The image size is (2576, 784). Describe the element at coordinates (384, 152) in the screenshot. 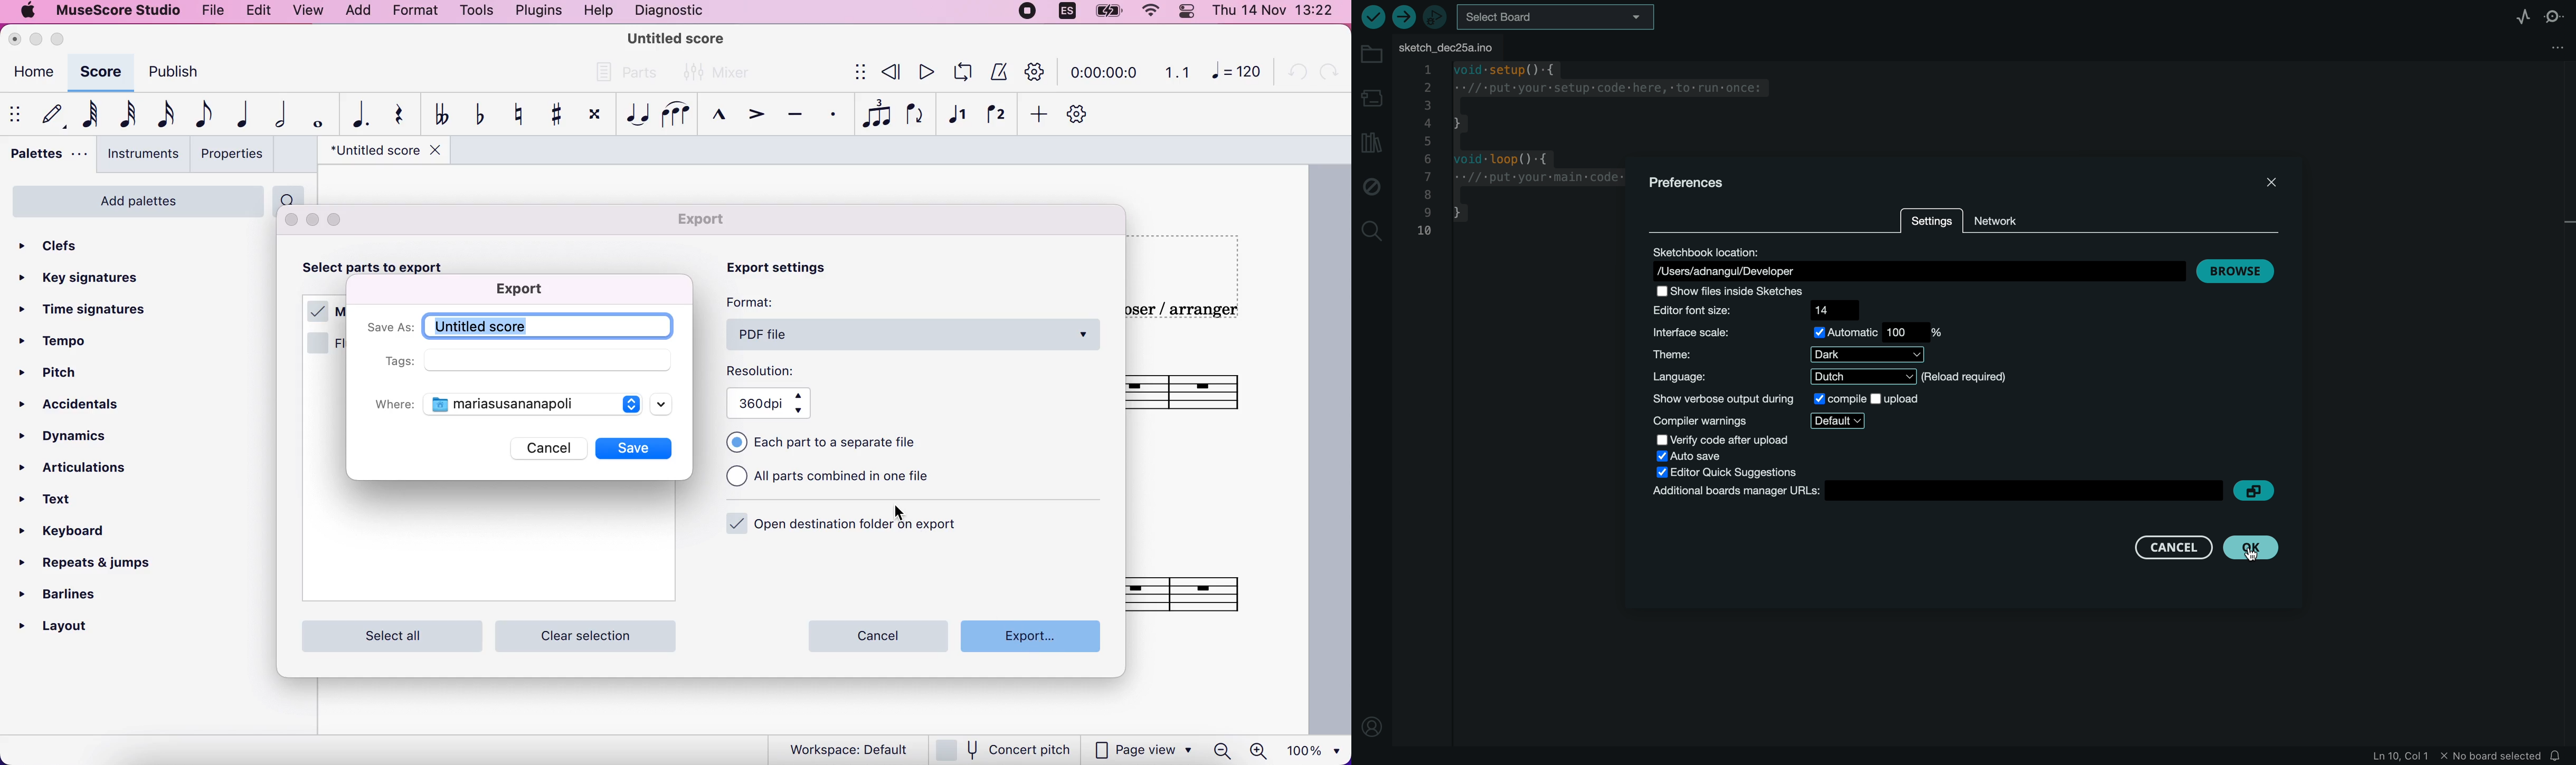

I see `title` at that location.